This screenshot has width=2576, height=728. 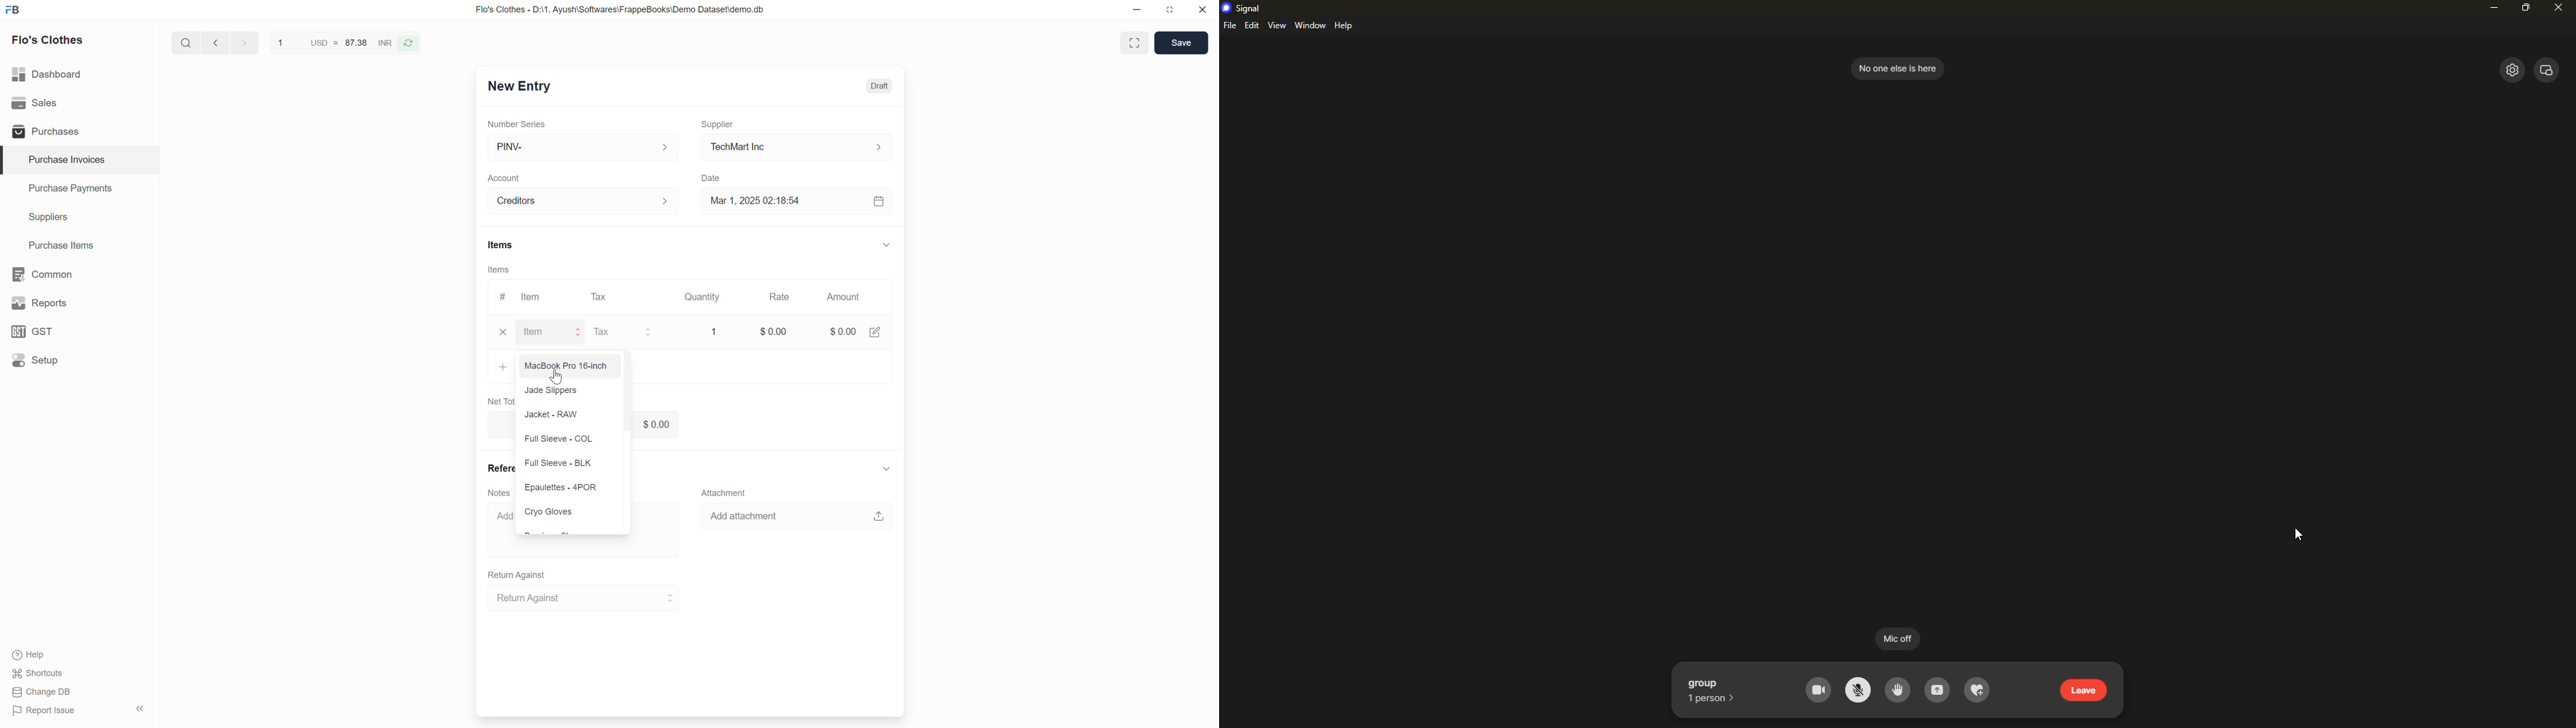 What do you see at coordinates (780, 297) in the screenshot?
I see `Rate` at bounding box center [780, 297].